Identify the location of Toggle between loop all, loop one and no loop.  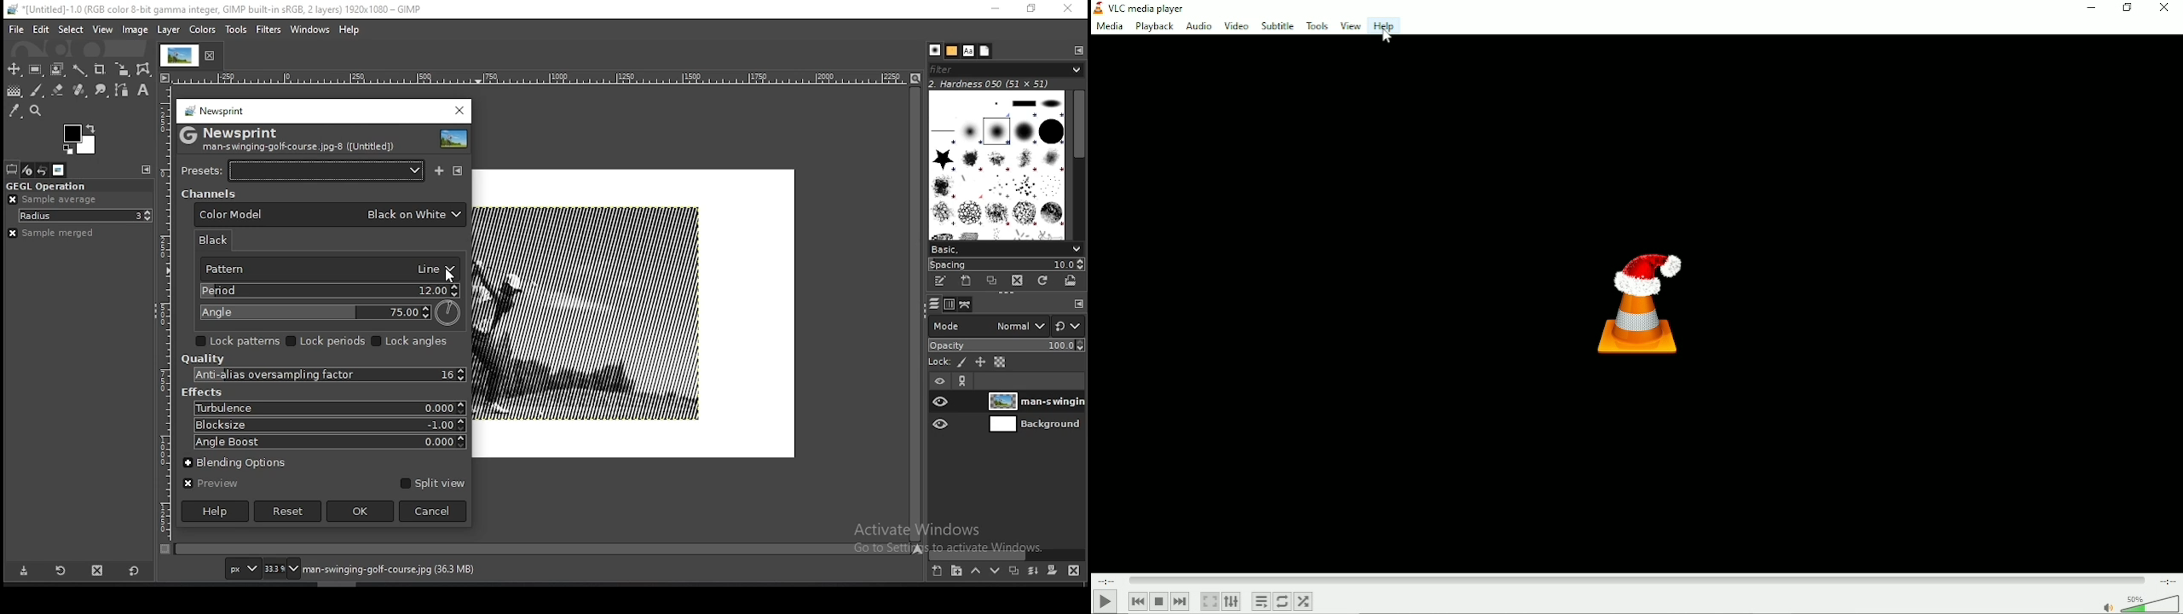
(1282, 601).